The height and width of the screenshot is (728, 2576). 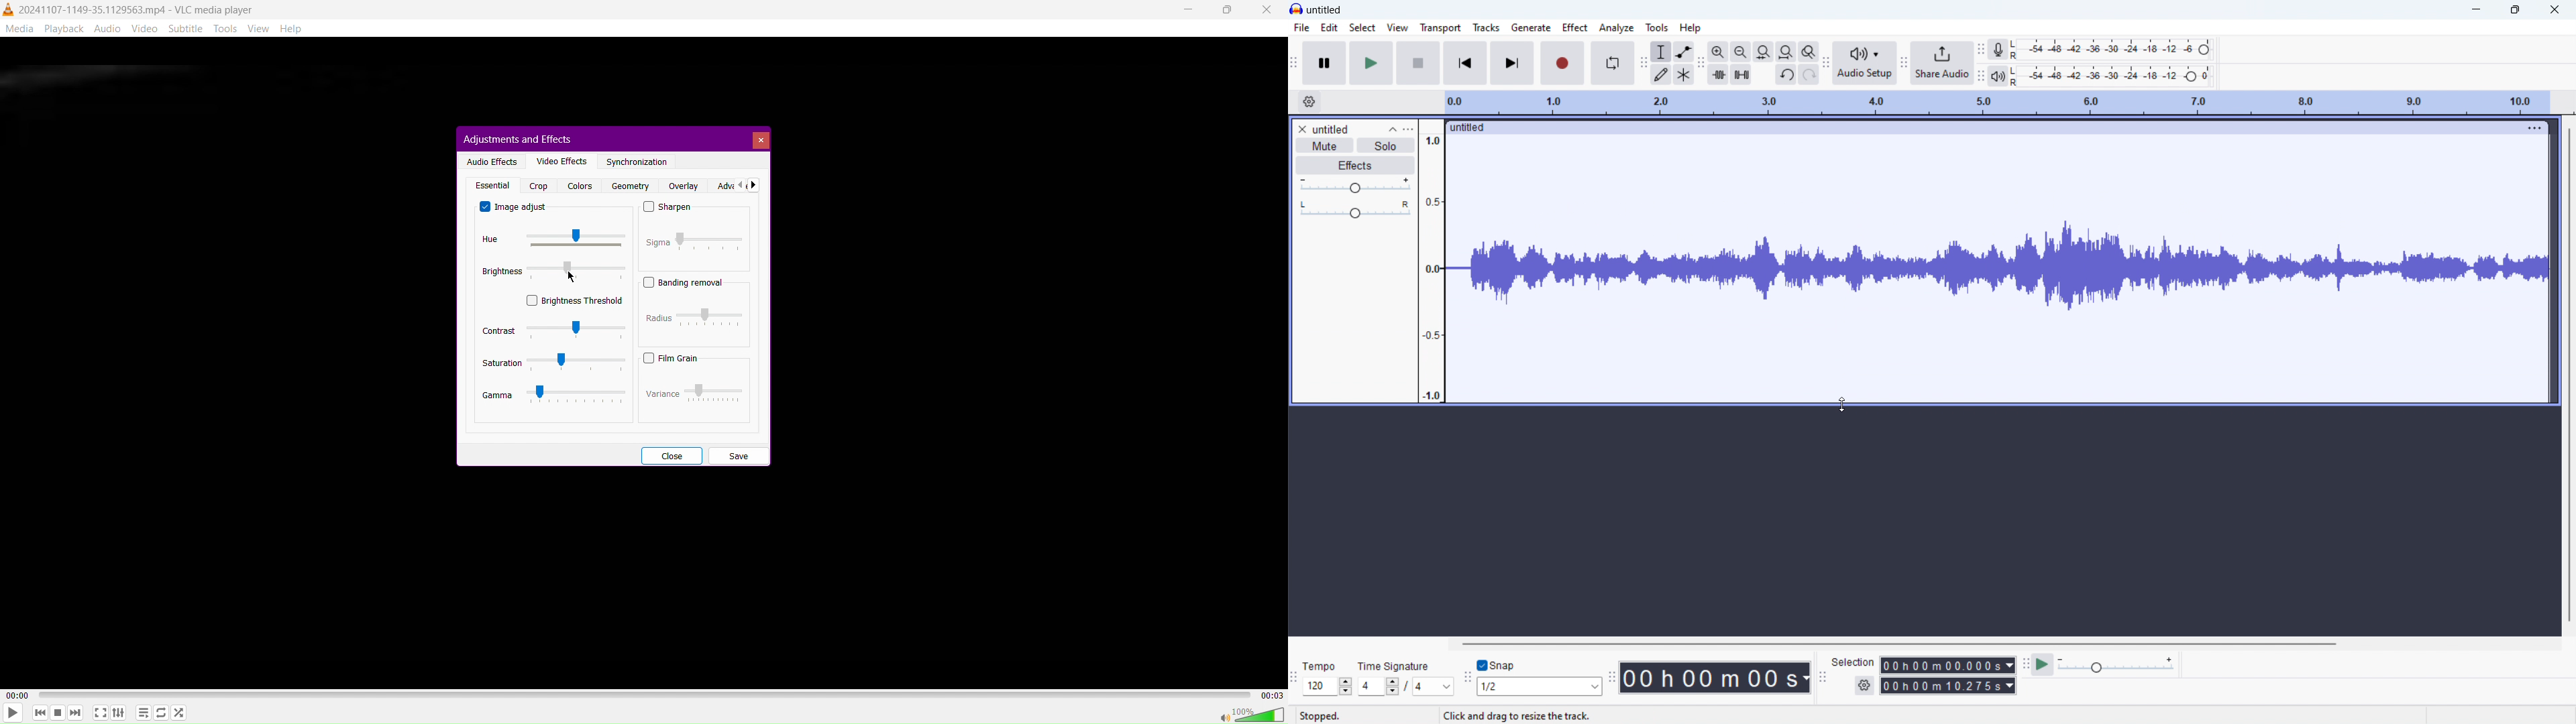 What do you see at coordinates (297, 29) in the screenshot?
I see `Help` at bounding box center [297, 29].